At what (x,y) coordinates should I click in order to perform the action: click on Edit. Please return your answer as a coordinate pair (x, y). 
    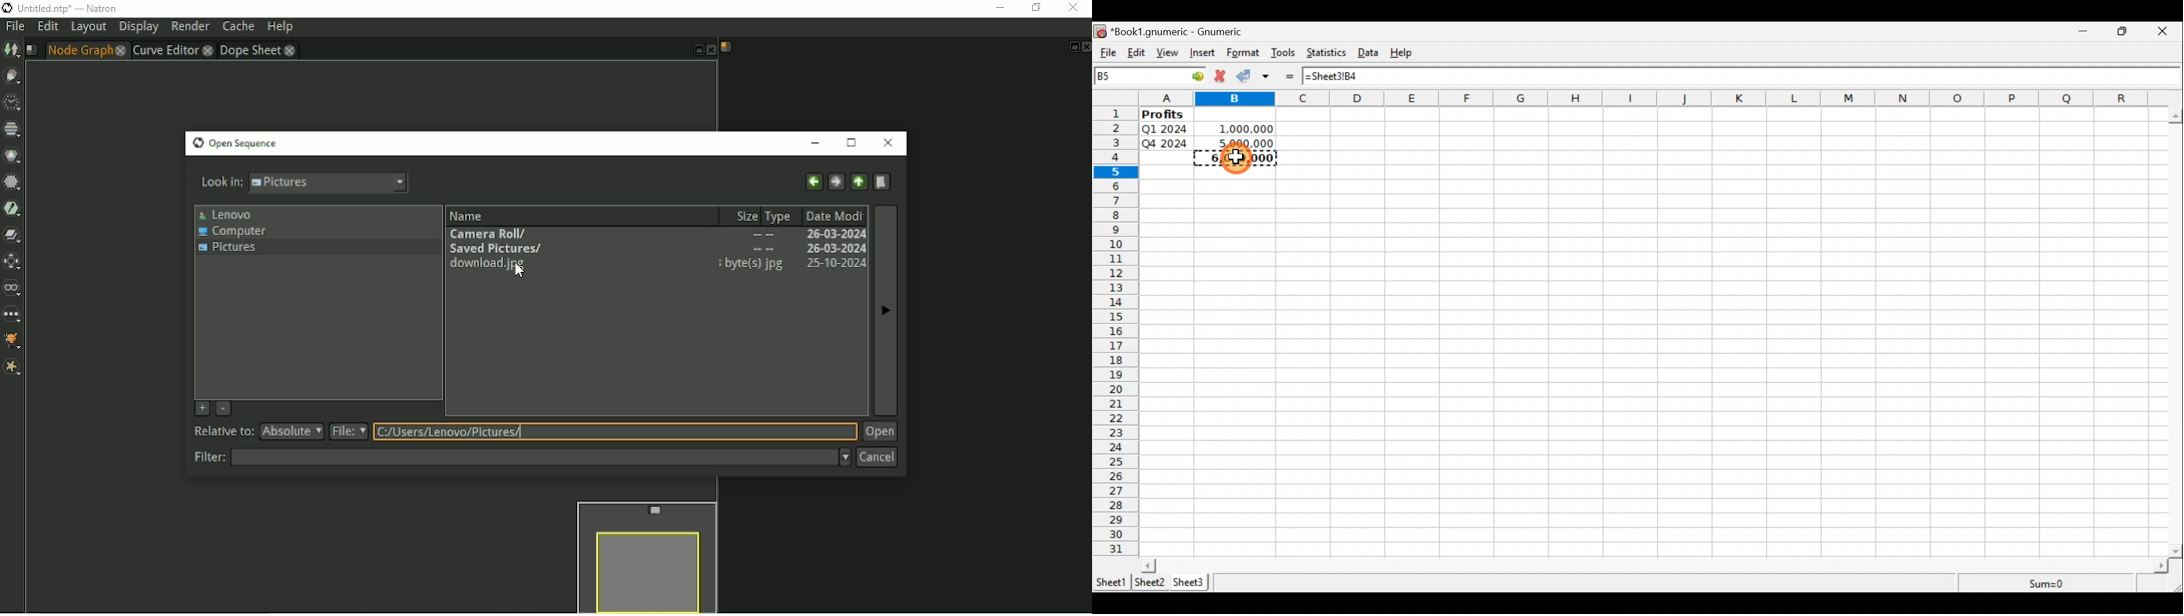
    Looking at the image, I should click on (1136, 53).